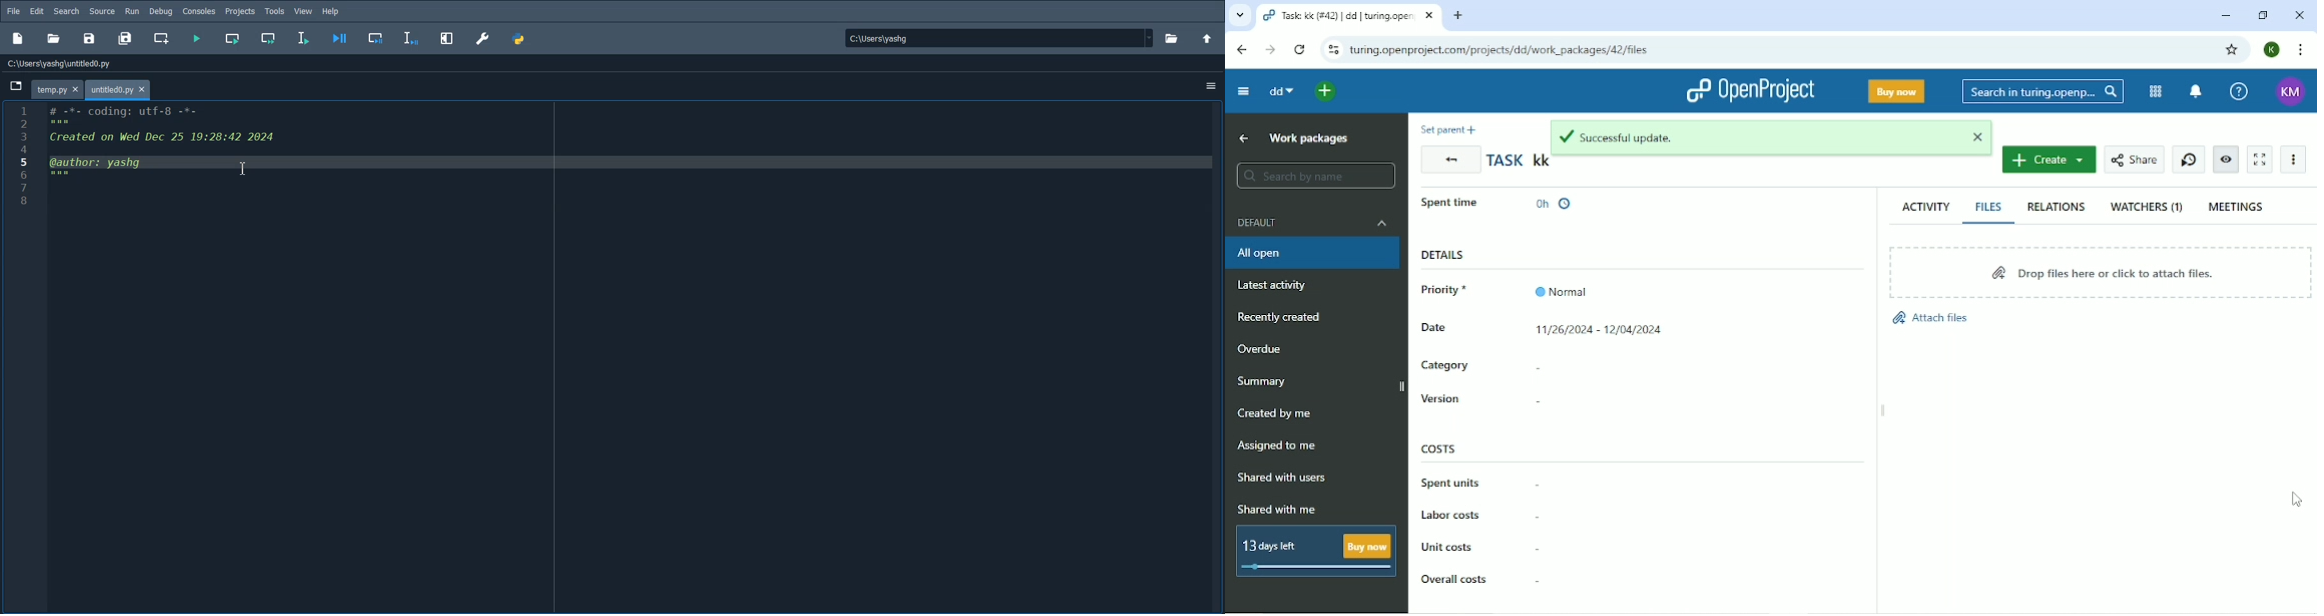 The image size is (2324, 616). Describe the element at coordinates (2264, 16) in the screenshot. I see `Restore down` at that location.